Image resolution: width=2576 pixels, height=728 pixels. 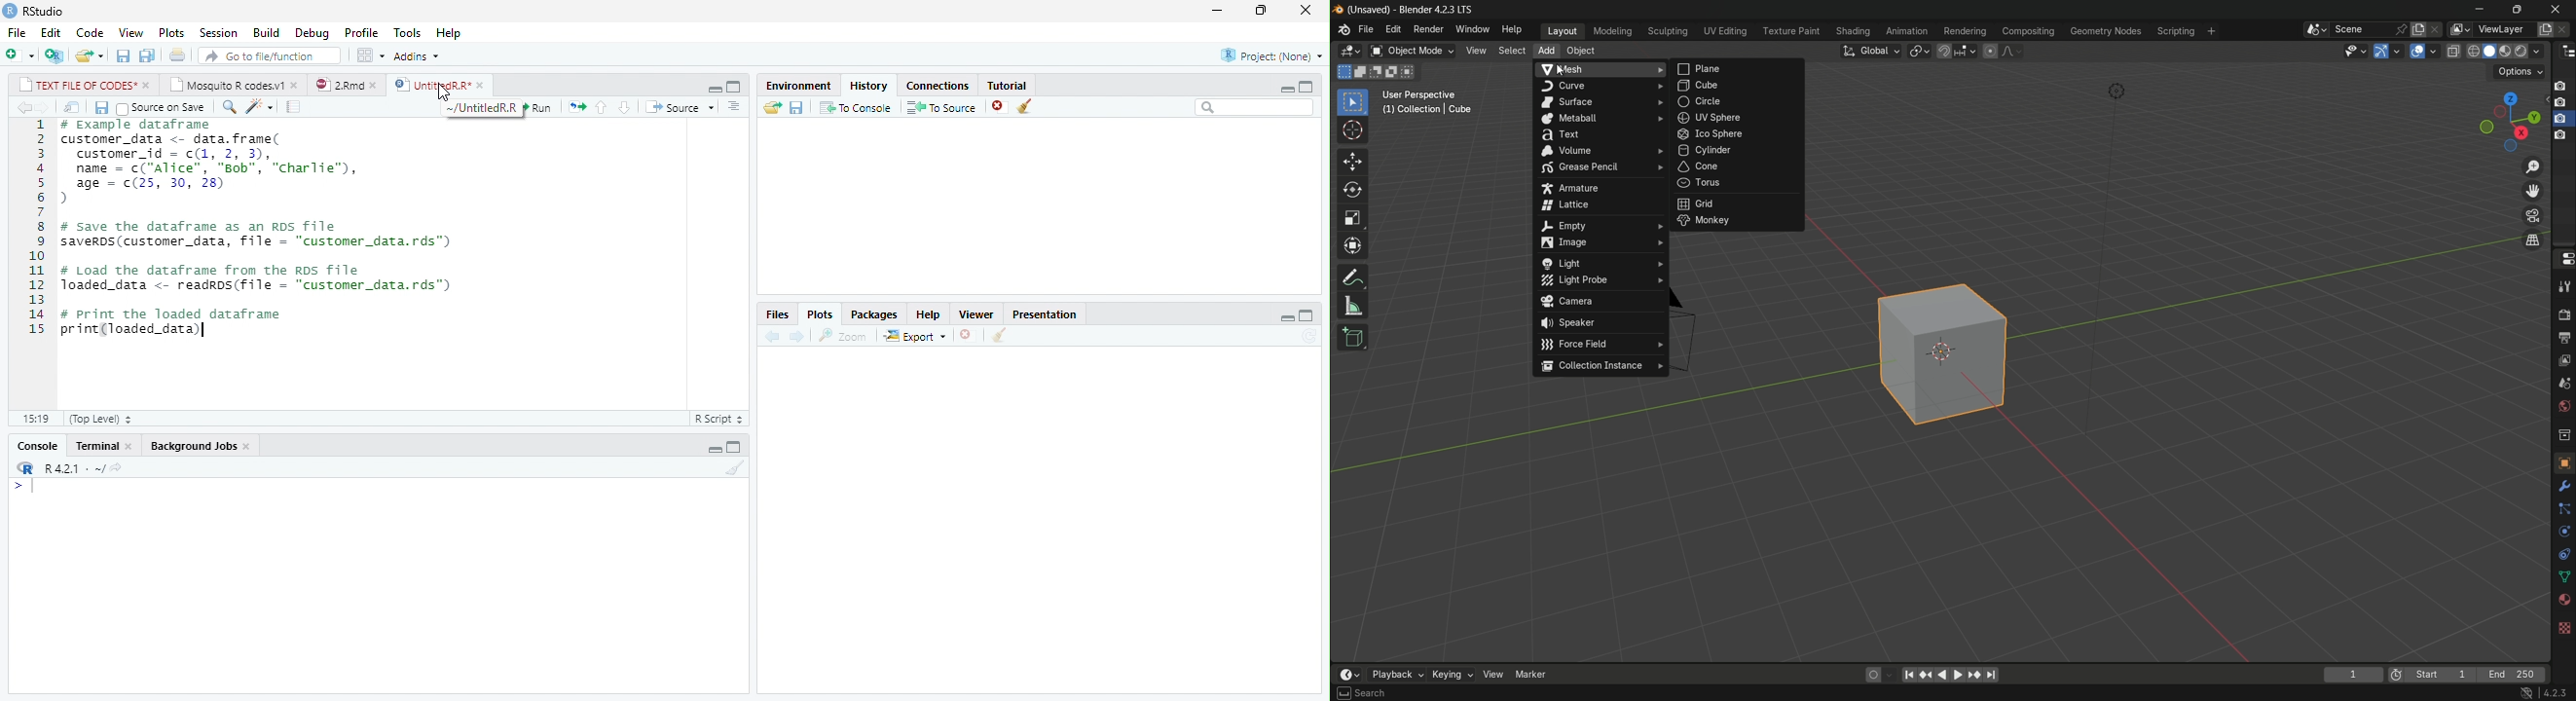 I want to click on Viewer, so click(x=975, y=314).